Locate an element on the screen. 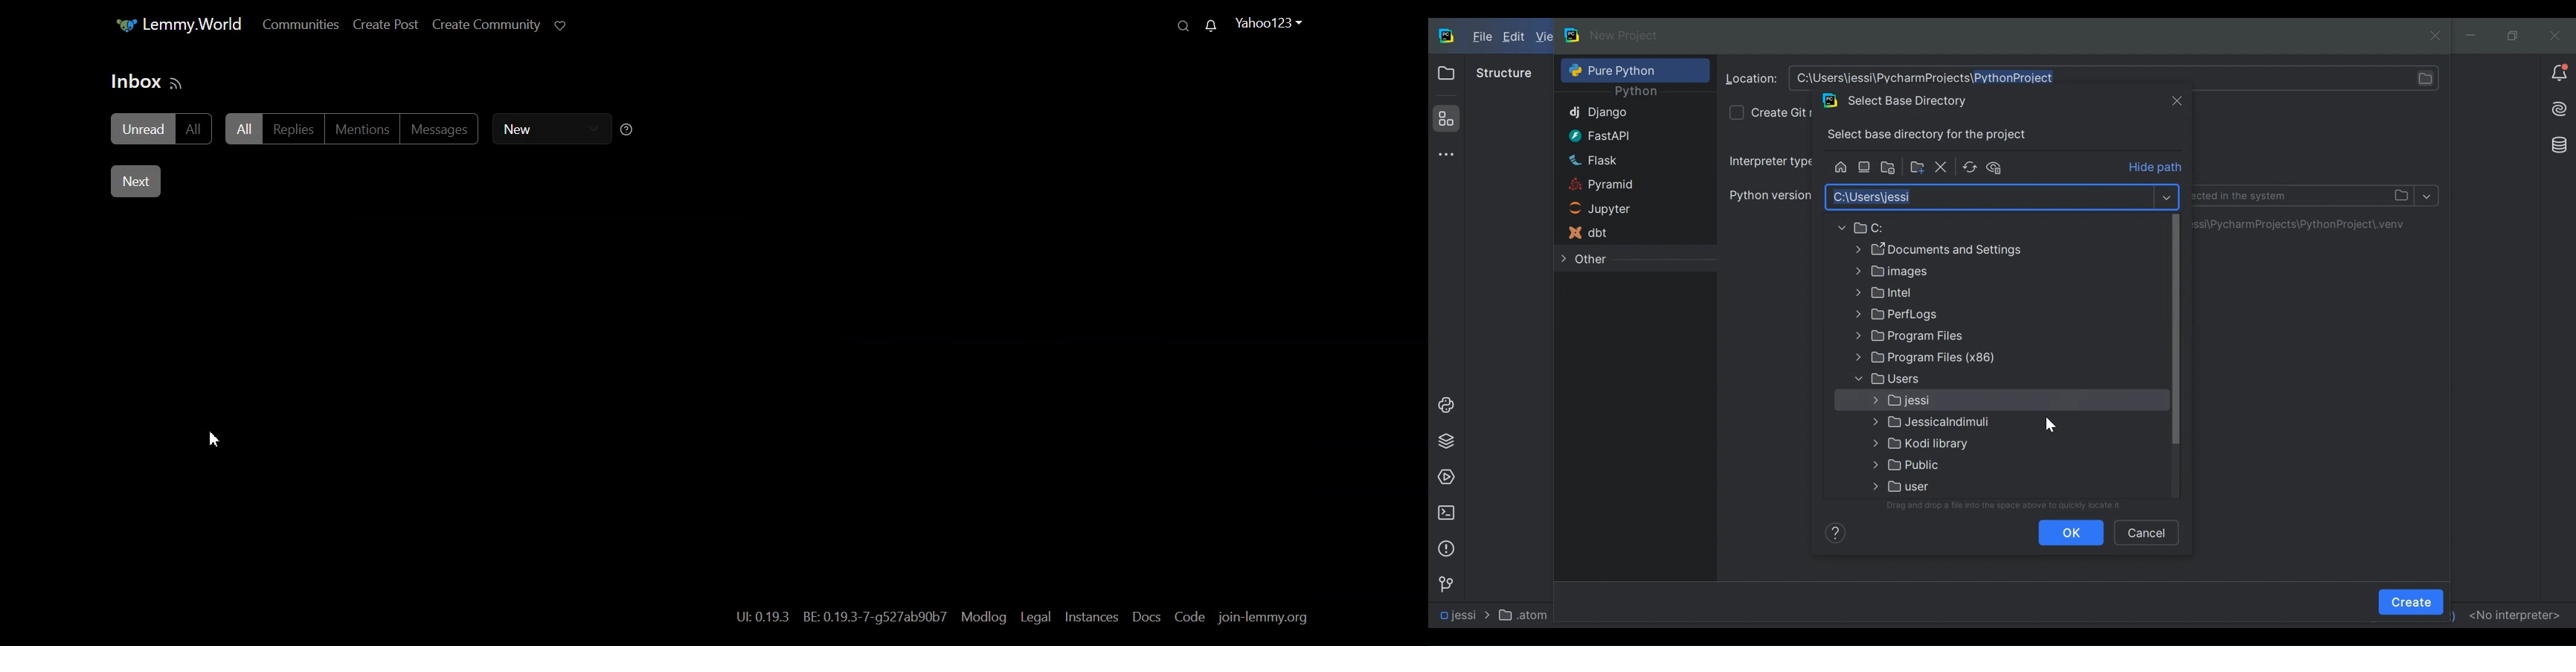  Legal is located at coordinates (1037, 618).